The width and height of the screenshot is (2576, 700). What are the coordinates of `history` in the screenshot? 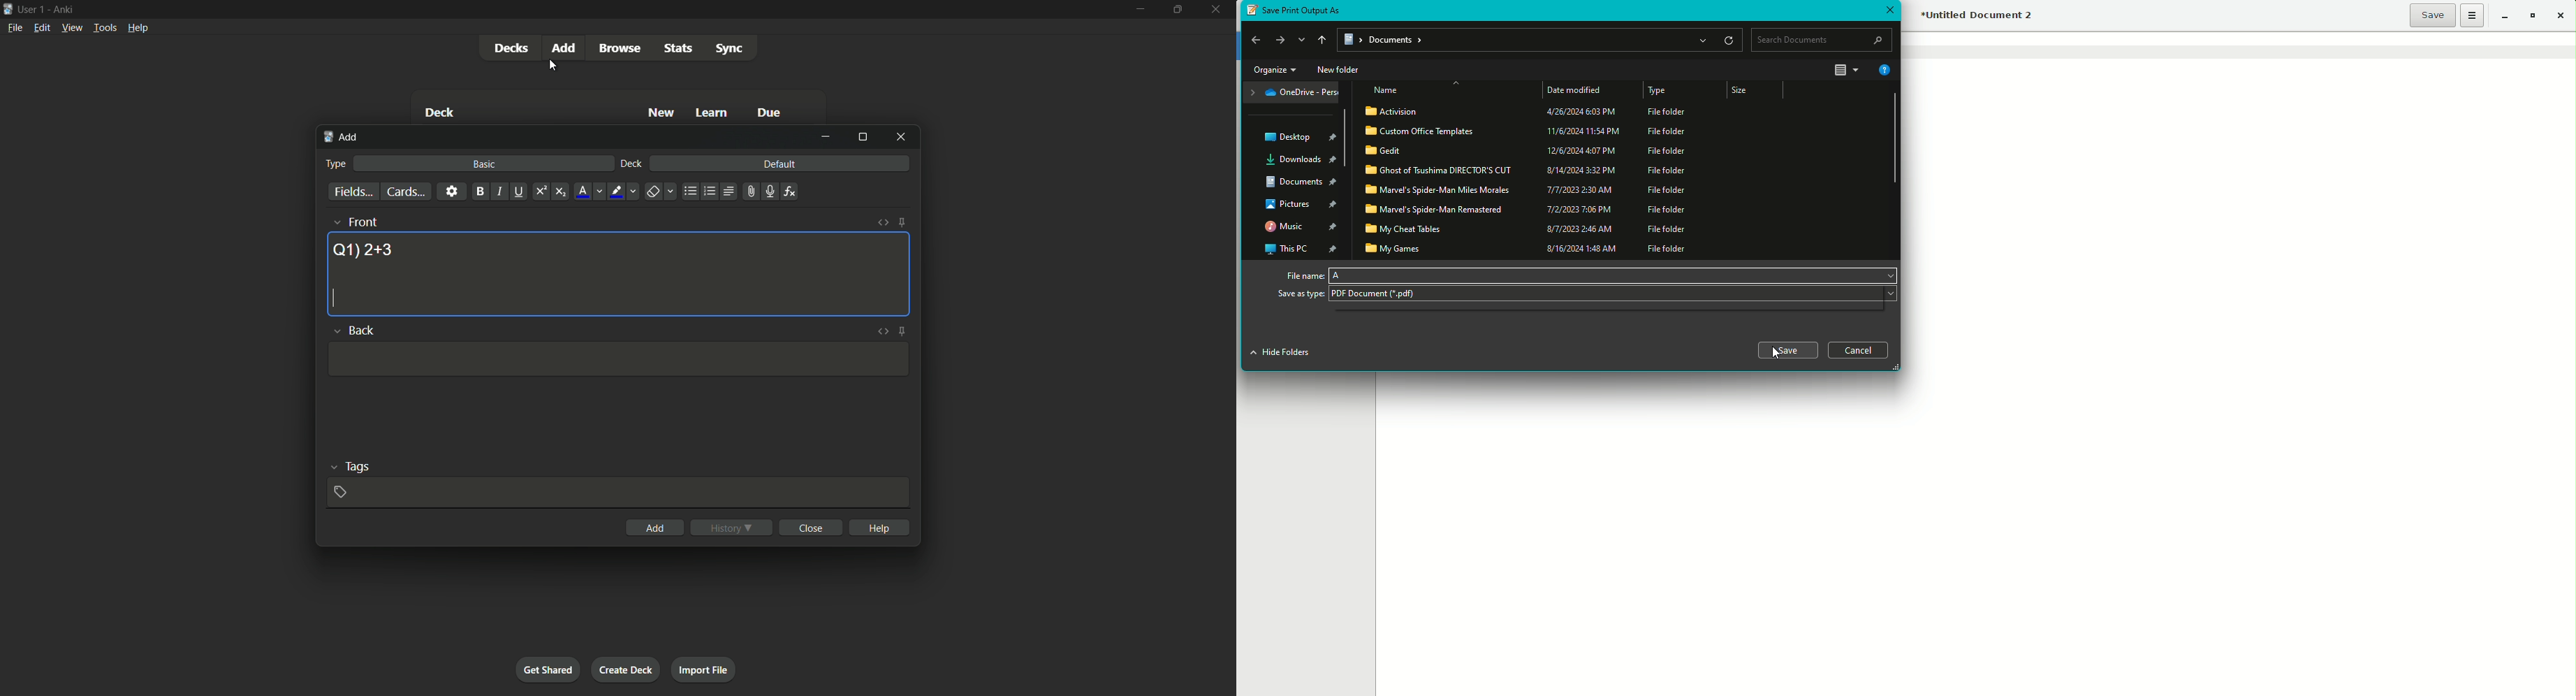 It's located at (732, 528).